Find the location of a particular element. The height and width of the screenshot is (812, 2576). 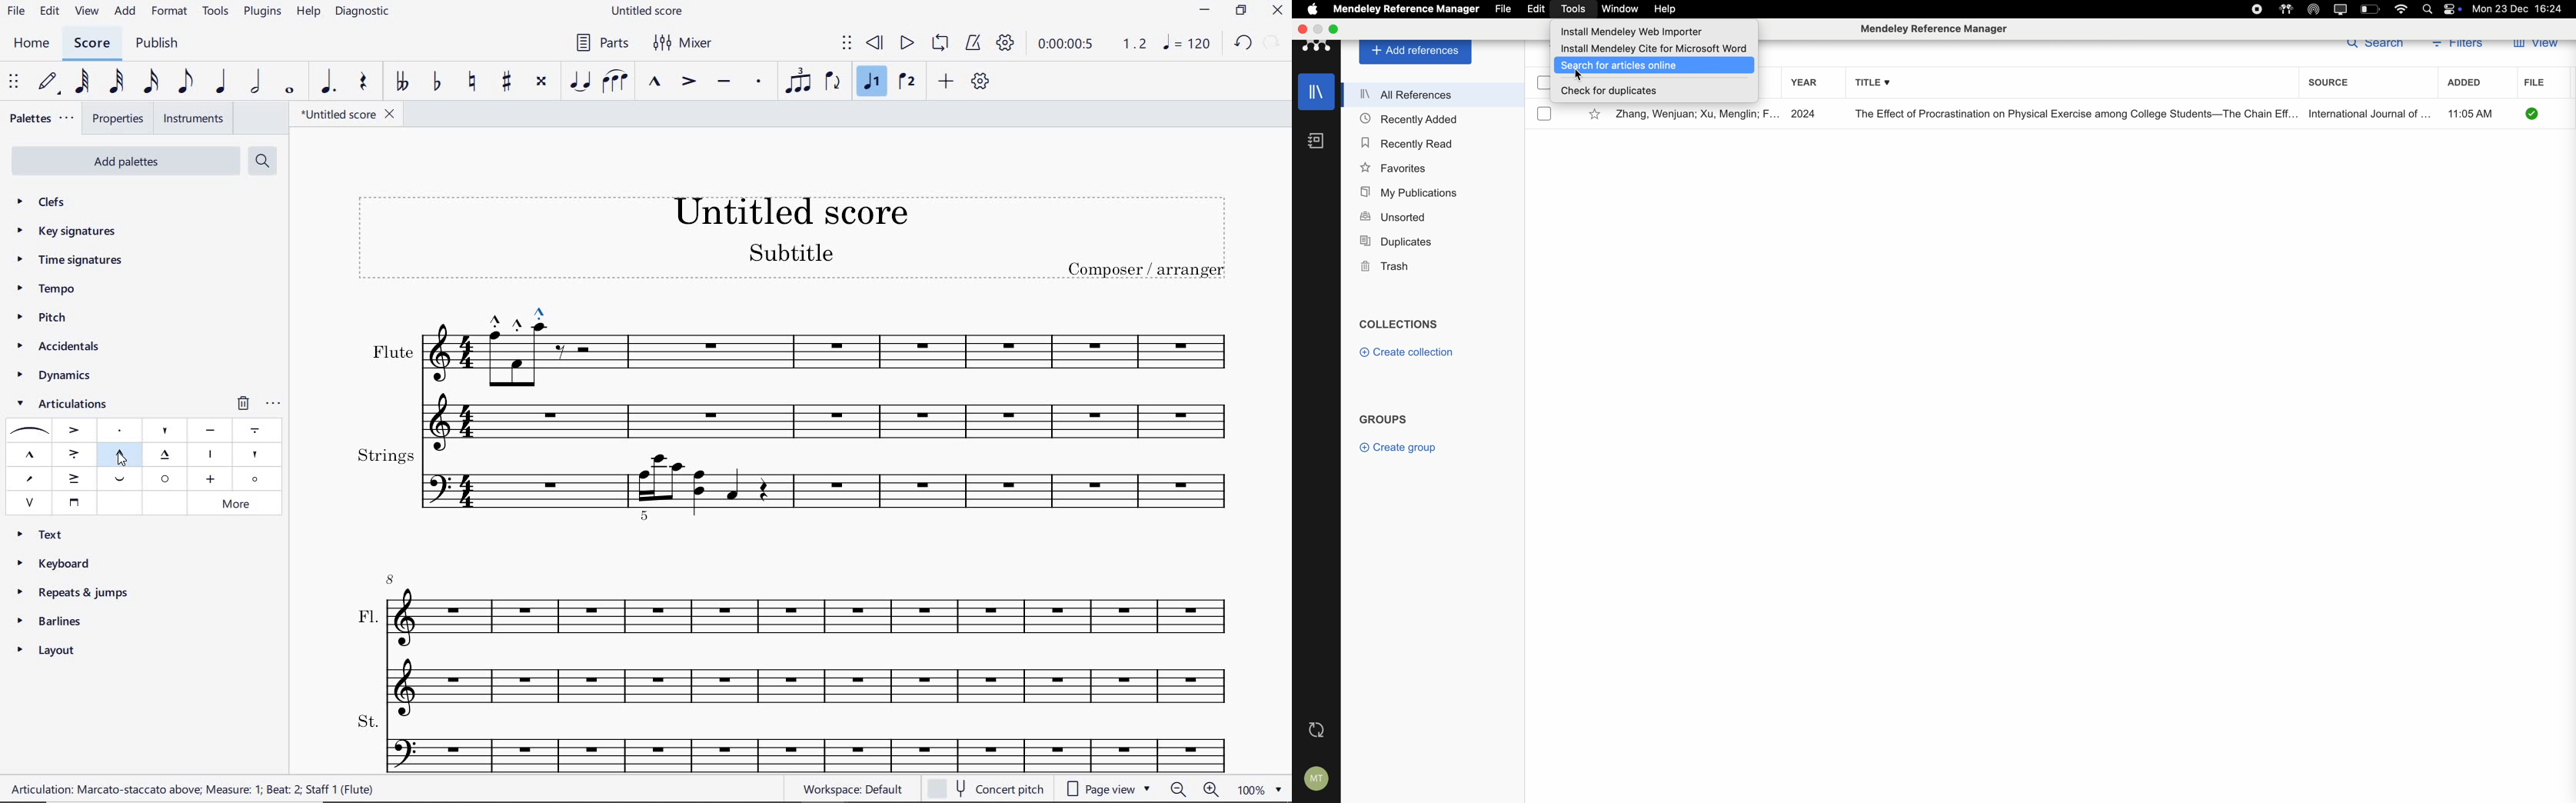

AUGMENTATION DOT is located at coordinates (328, 82).